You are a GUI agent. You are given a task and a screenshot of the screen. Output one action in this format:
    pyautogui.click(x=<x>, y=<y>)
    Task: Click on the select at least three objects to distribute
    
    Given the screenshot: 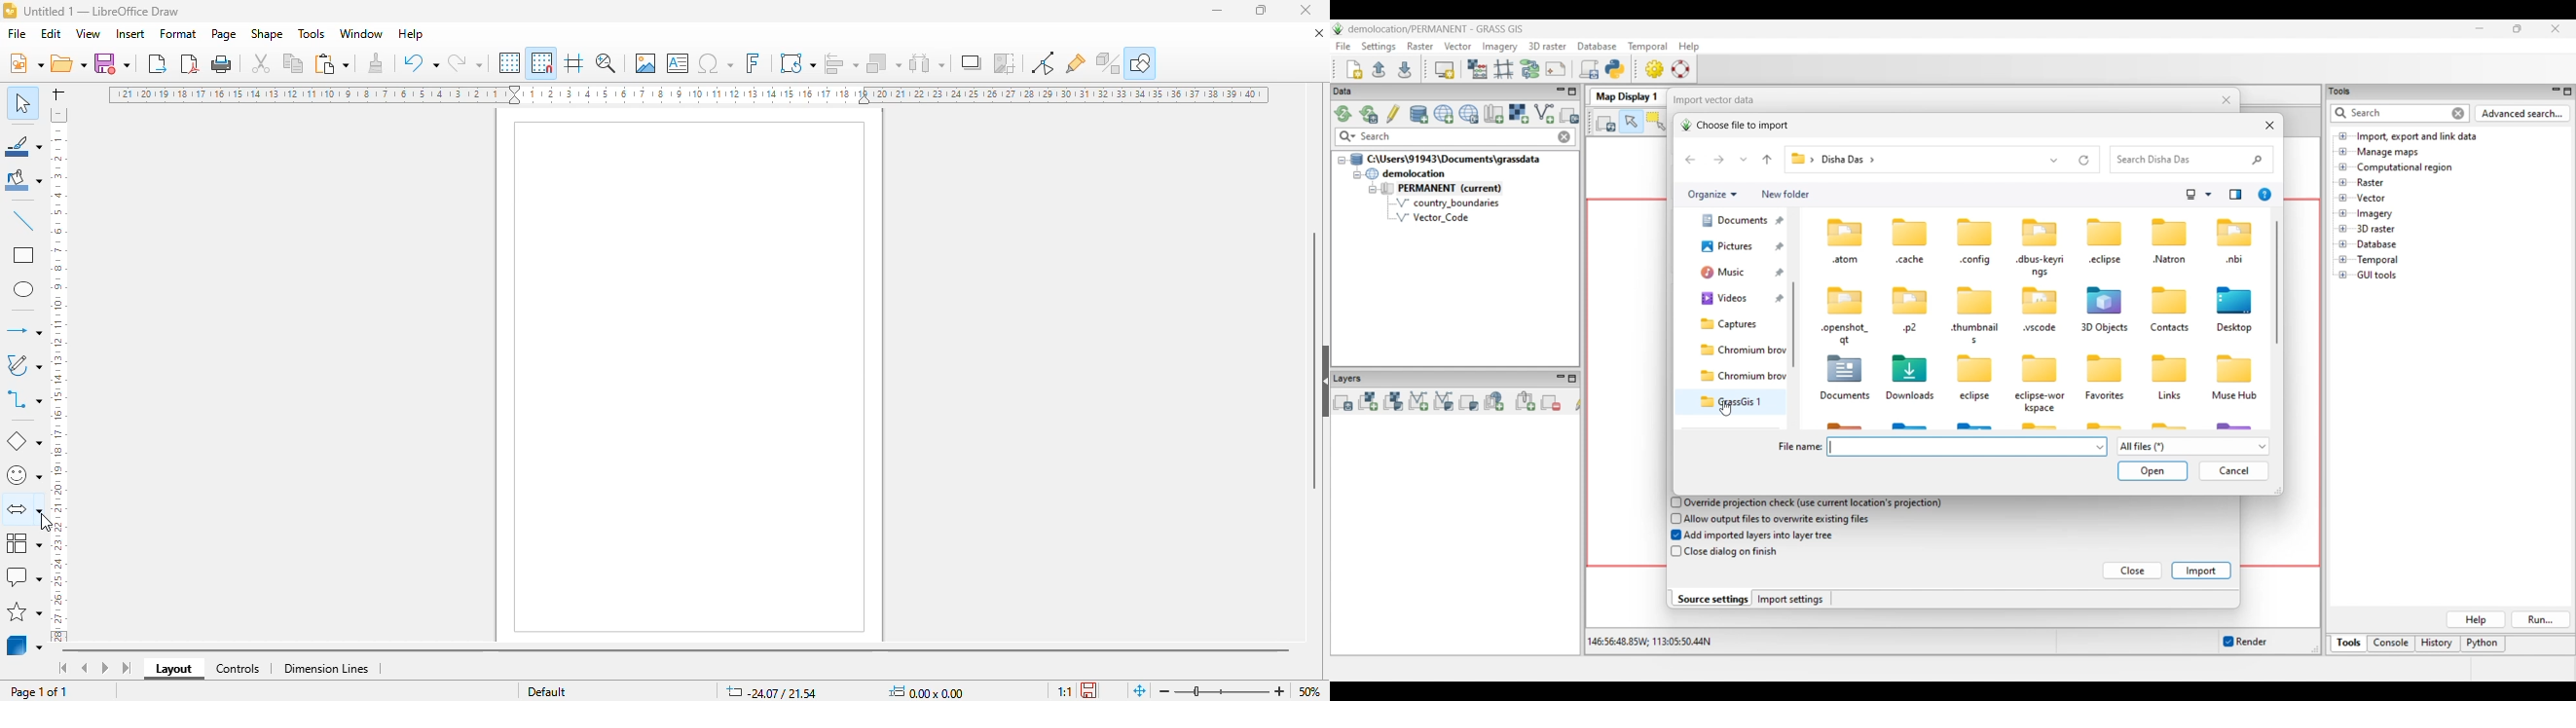 What is the action you would take?
    pyautogui.click(x=927, y=62)
    